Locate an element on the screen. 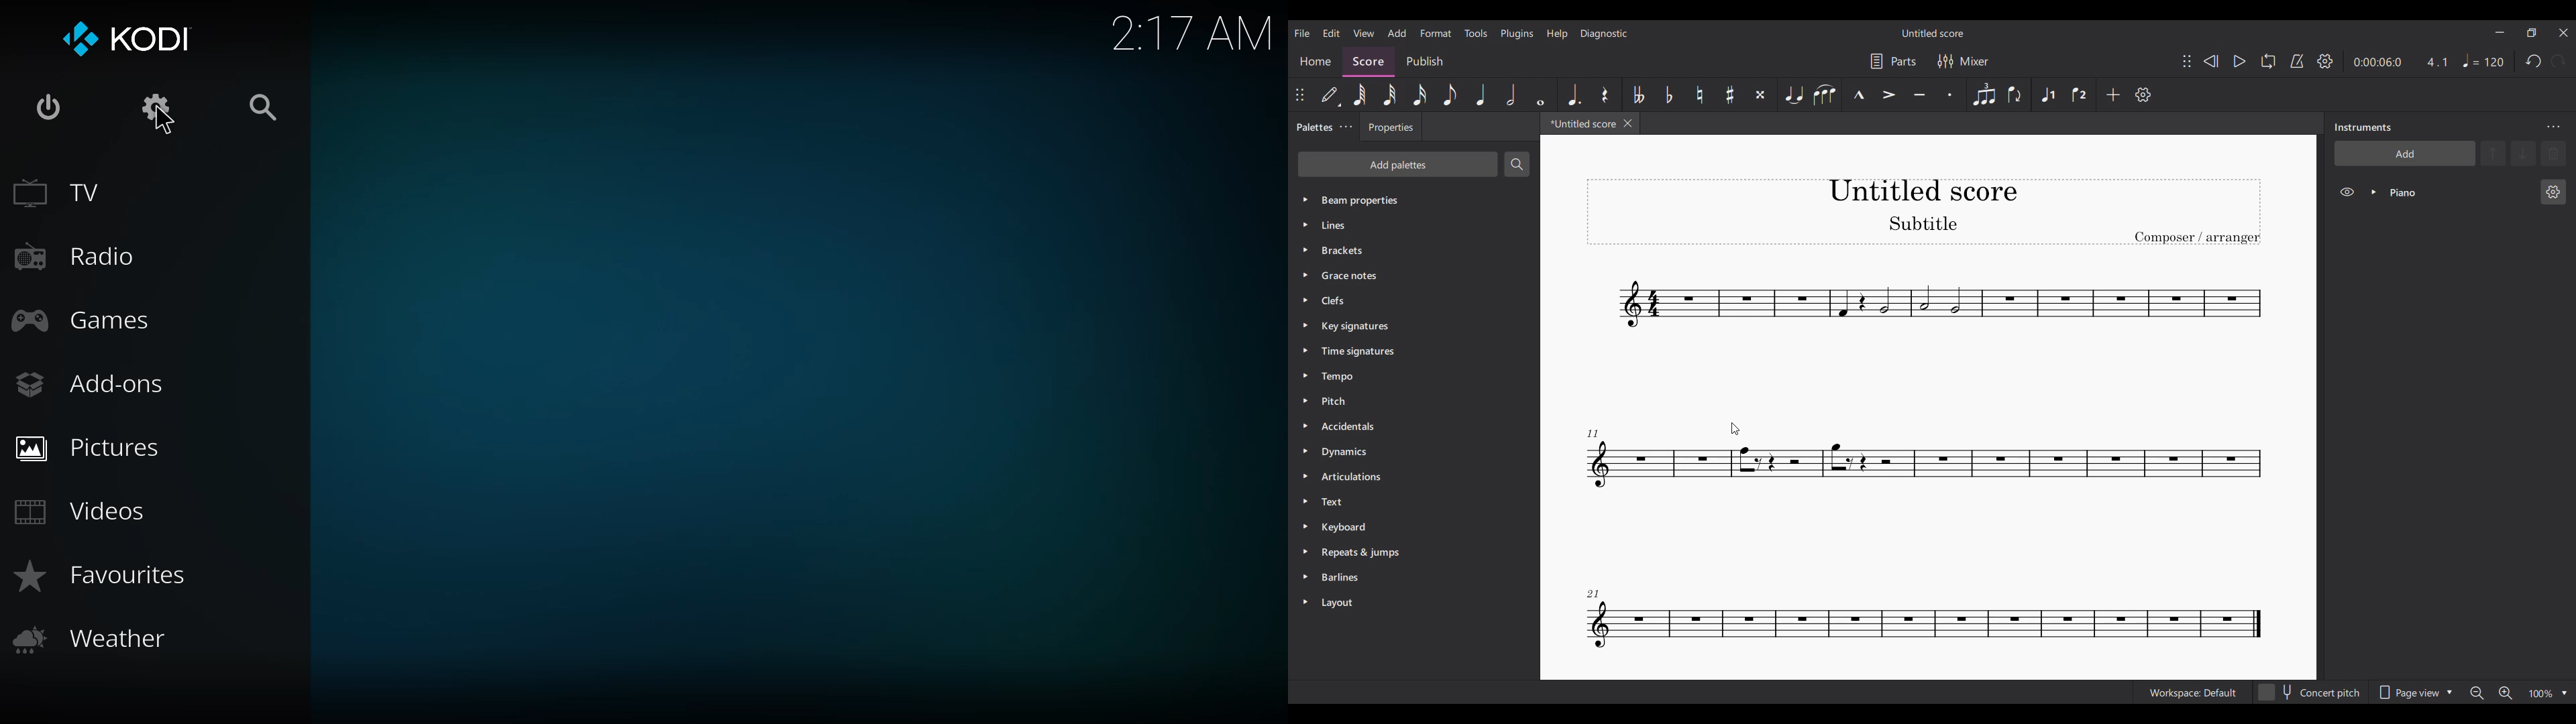  Panel settings is located at coordinates (2553, 127).